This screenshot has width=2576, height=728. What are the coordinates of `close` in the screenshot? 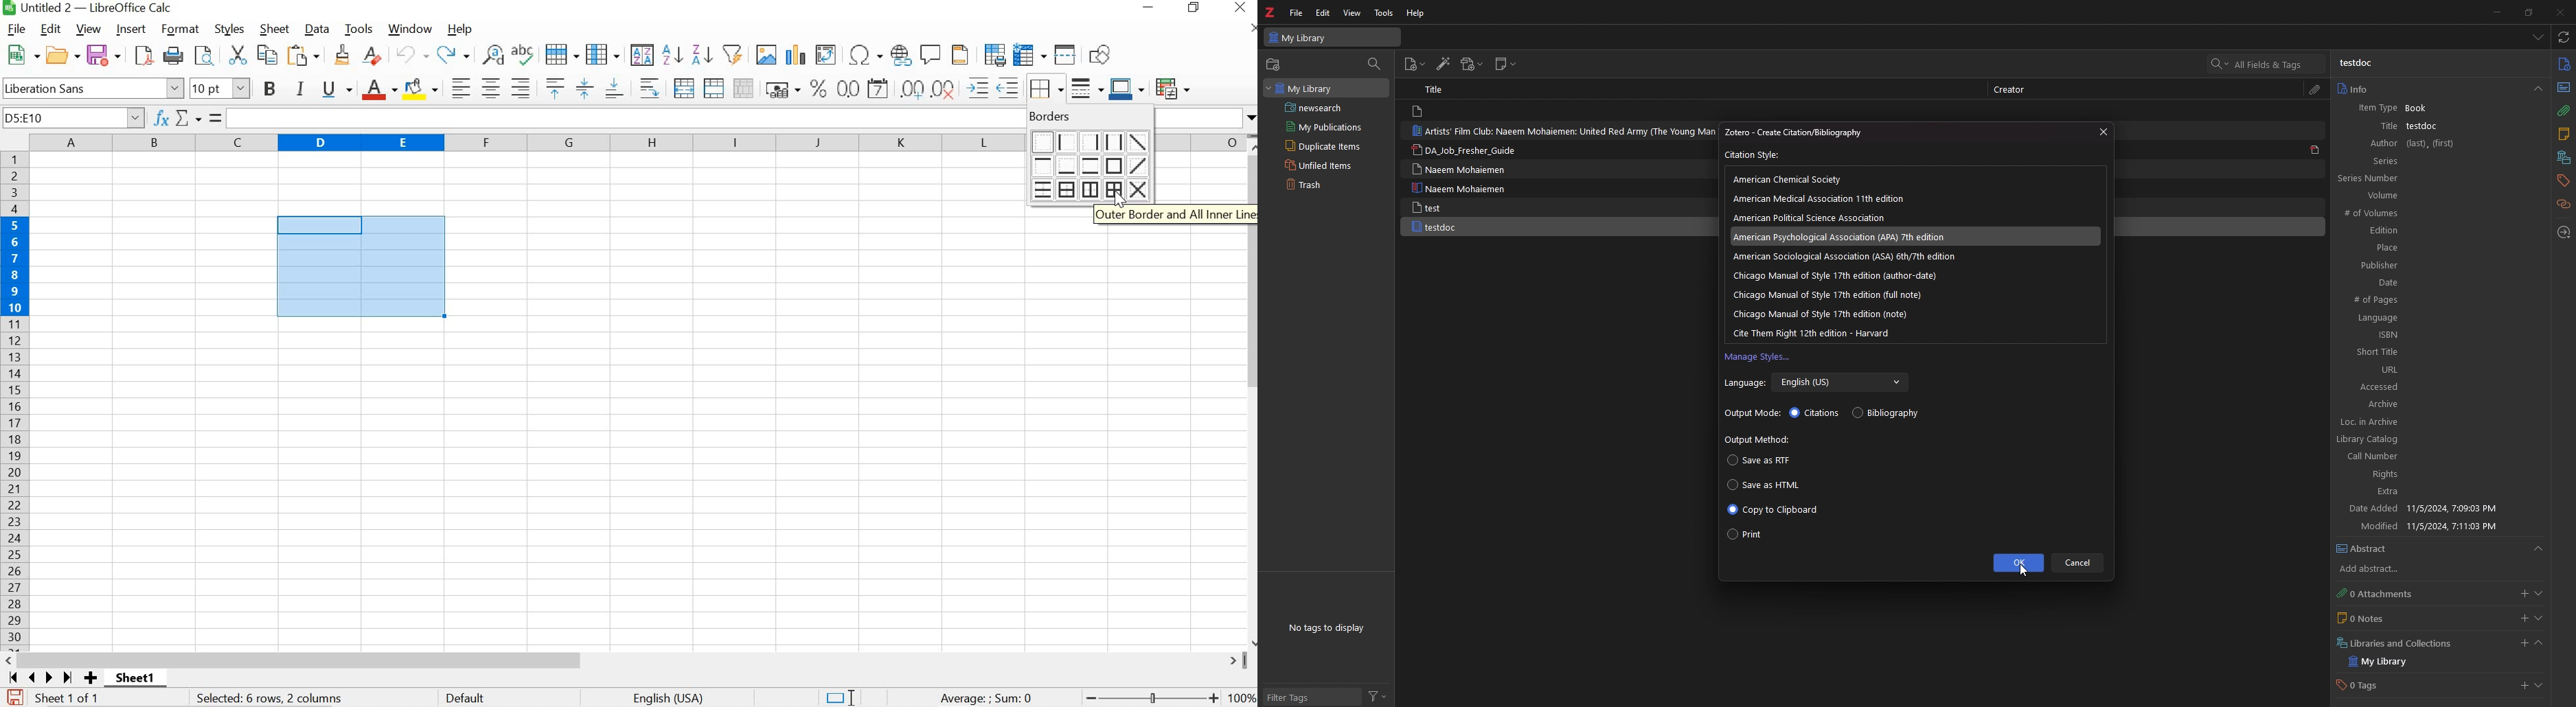 It's located at (2559, 12).